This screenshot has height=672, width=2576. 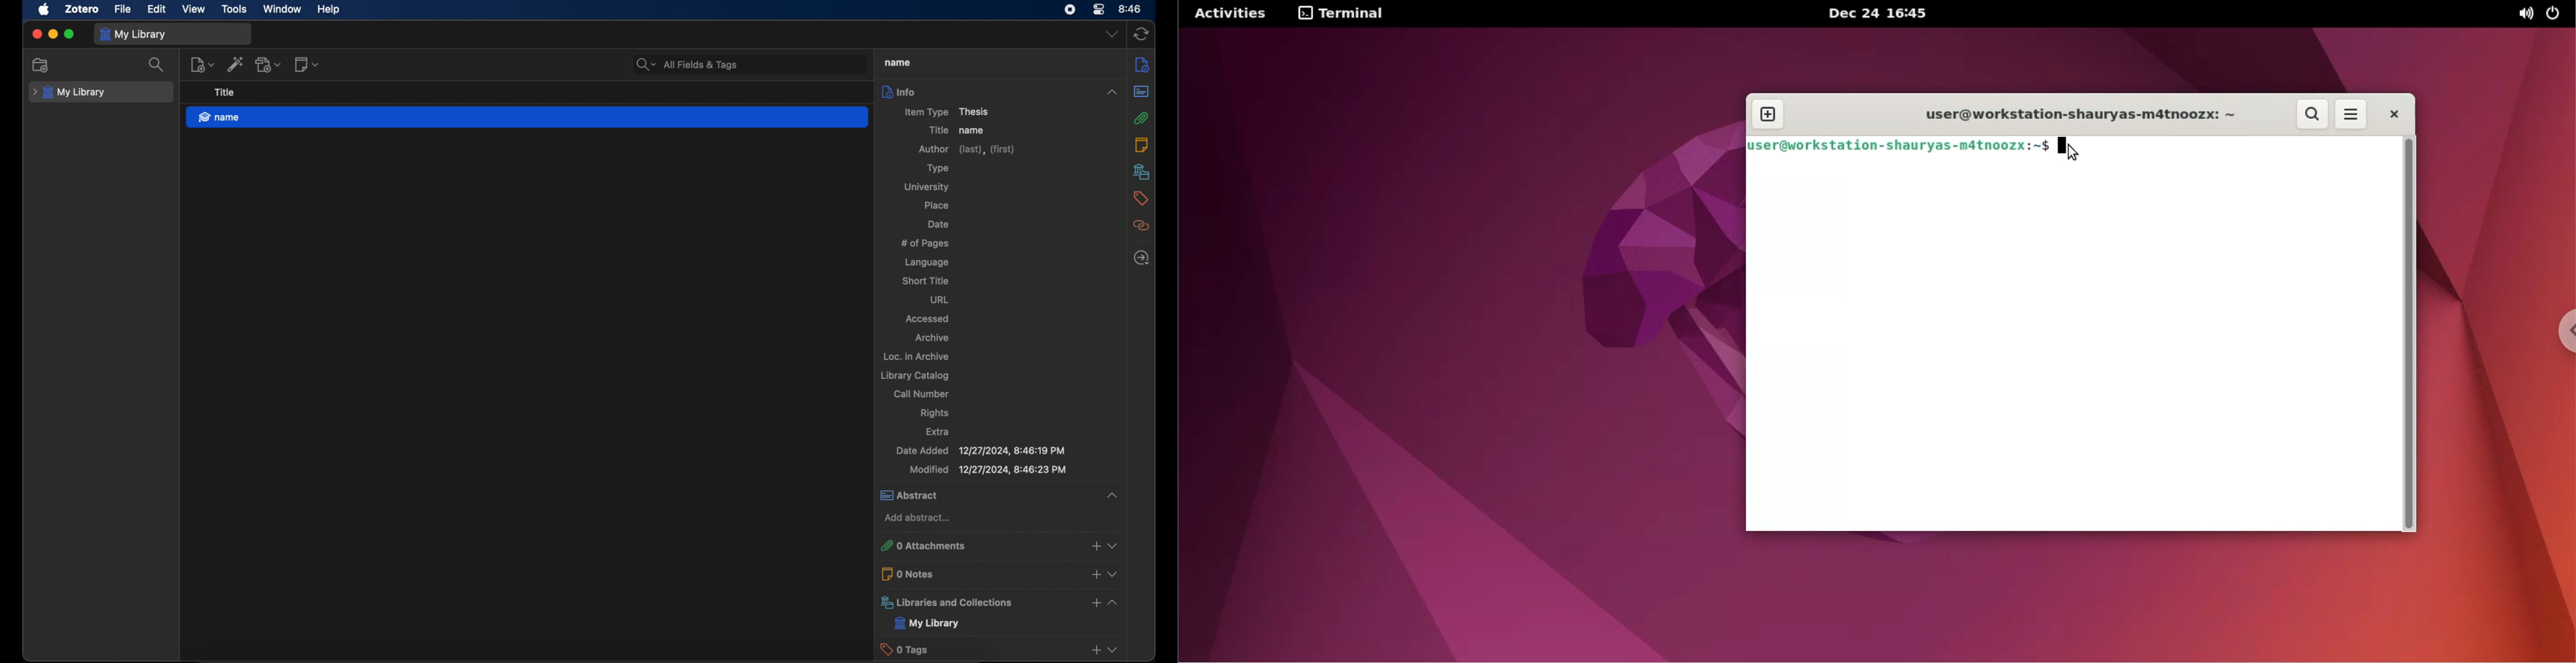 I want to click on dropdown, so click(x=1113, y=35).